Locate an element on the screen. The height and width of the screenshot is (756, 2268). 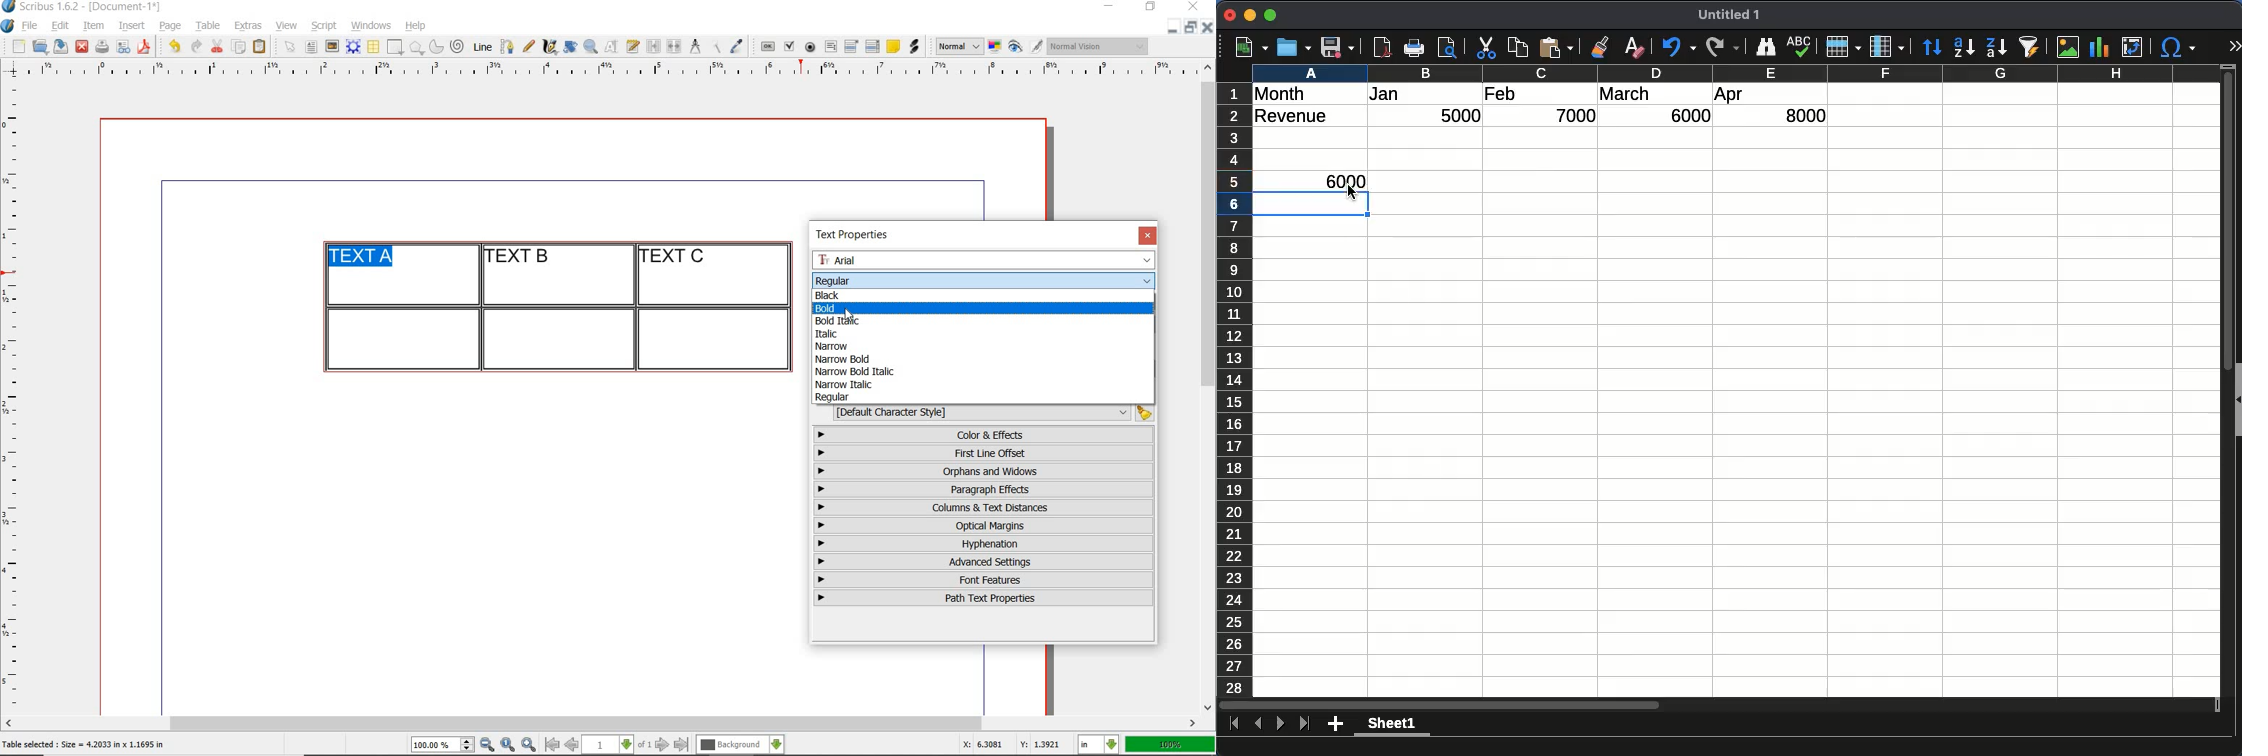
maximize is located at coordinates (1270, 15).